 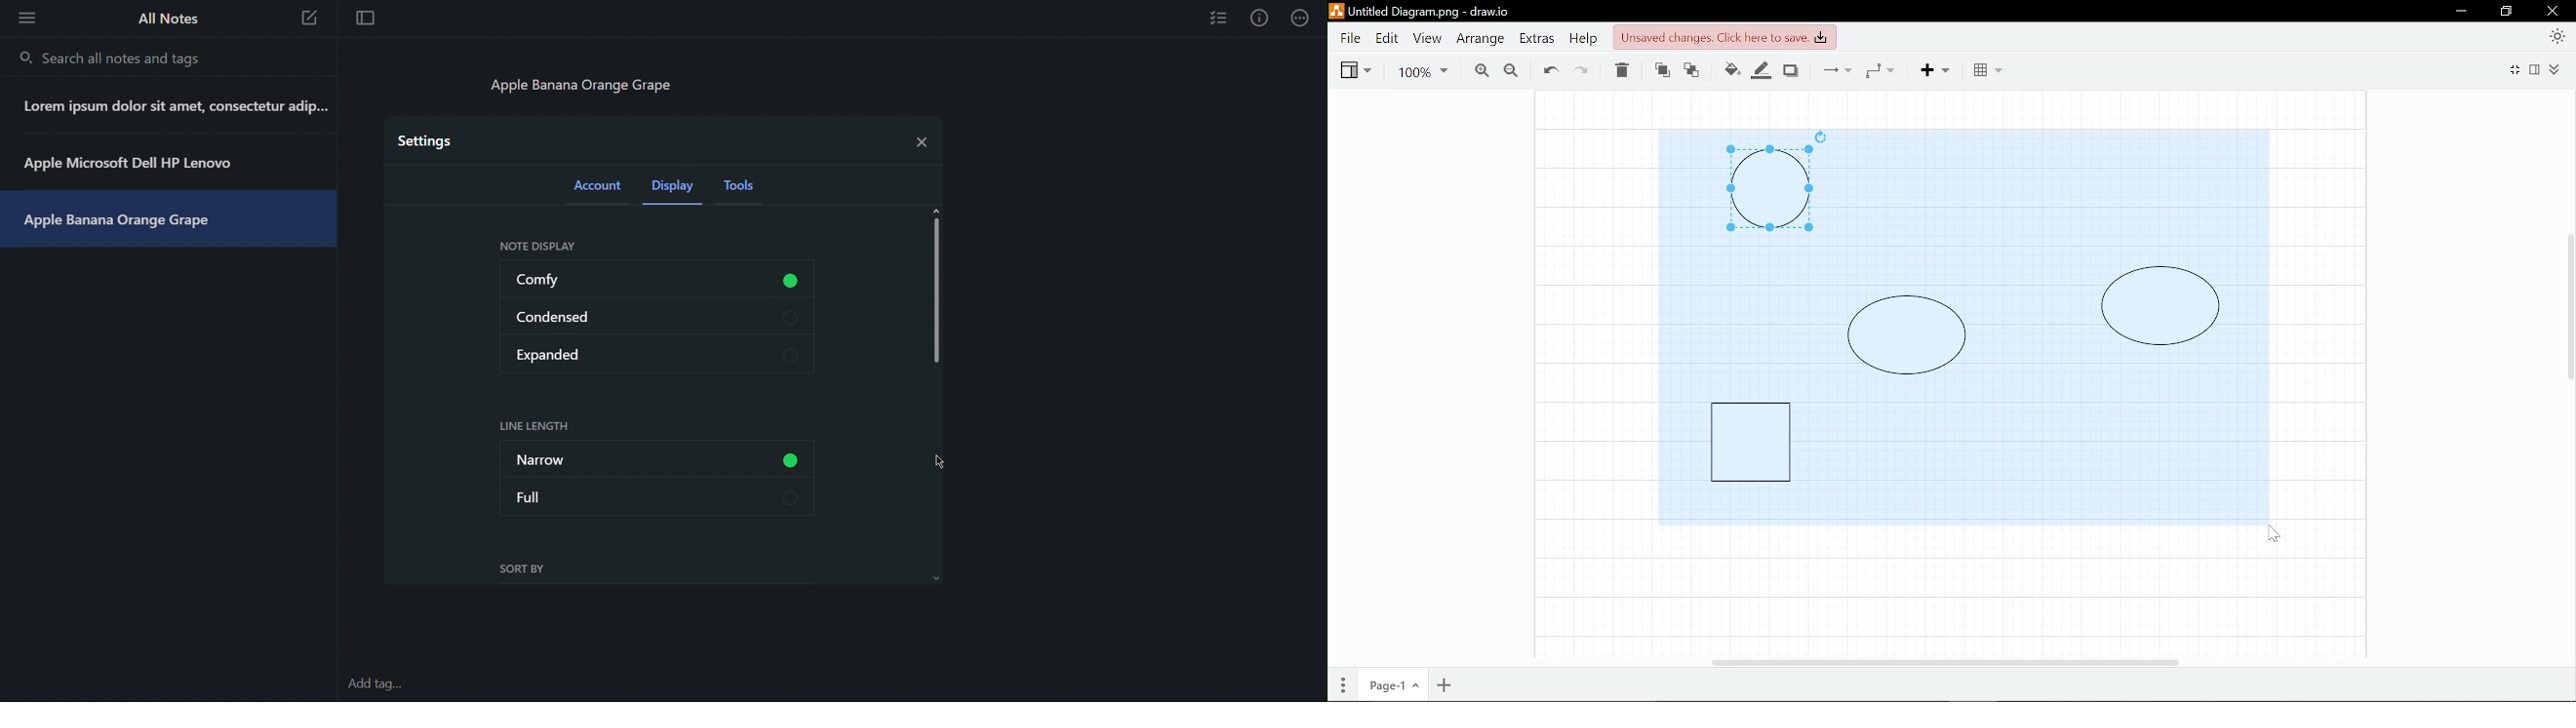 What do you see at coordinates (310, 21) in the screenshot?
I see `New Note` at bounding box center [310, 21].